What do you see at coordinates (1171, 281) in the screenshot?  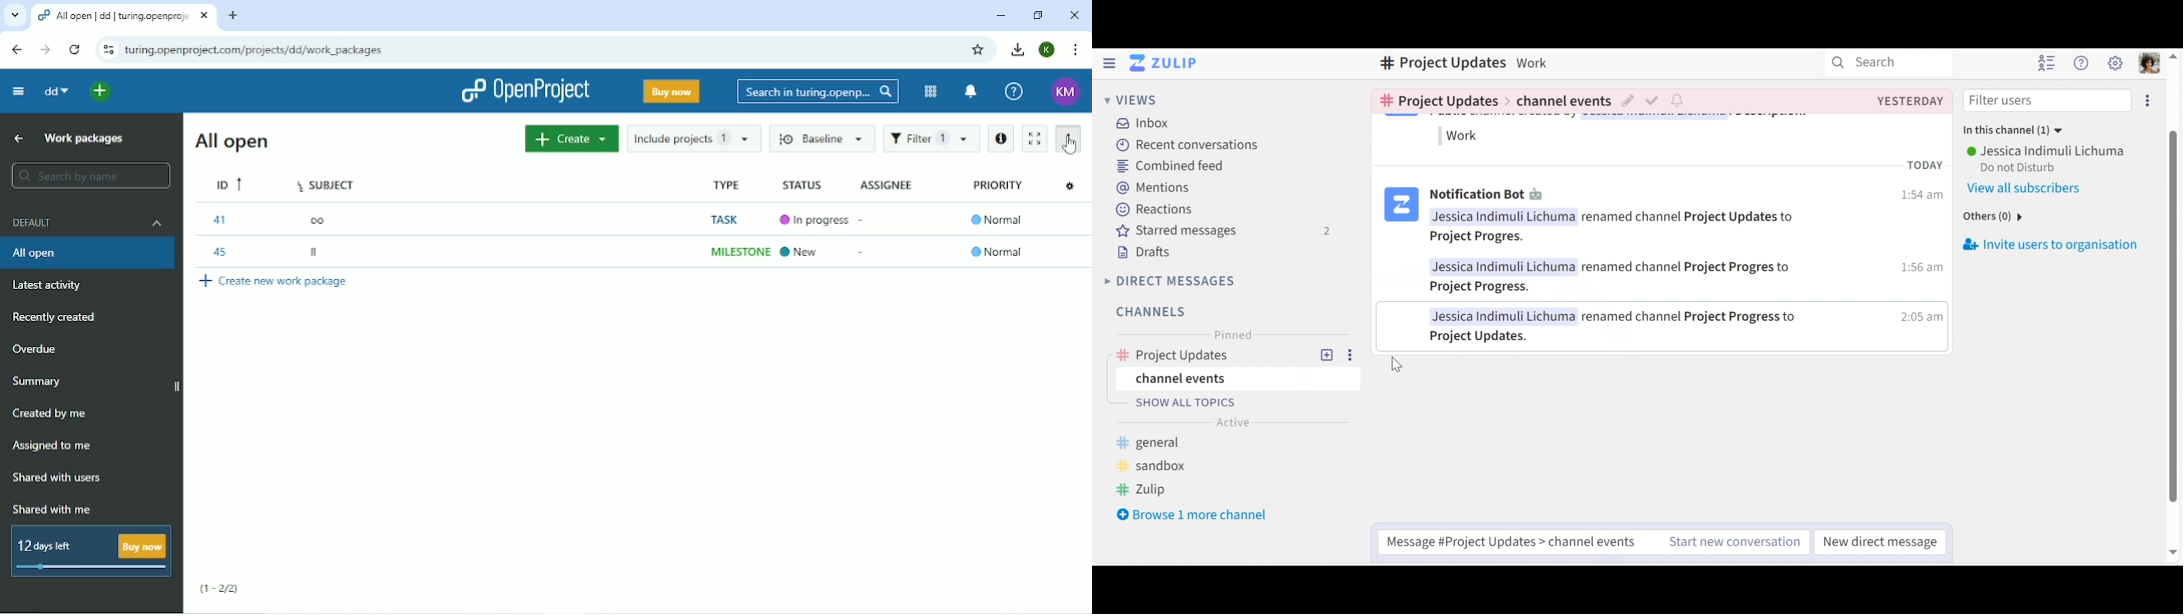 I see `Direct Messages` at bounding box center [1171, 281].